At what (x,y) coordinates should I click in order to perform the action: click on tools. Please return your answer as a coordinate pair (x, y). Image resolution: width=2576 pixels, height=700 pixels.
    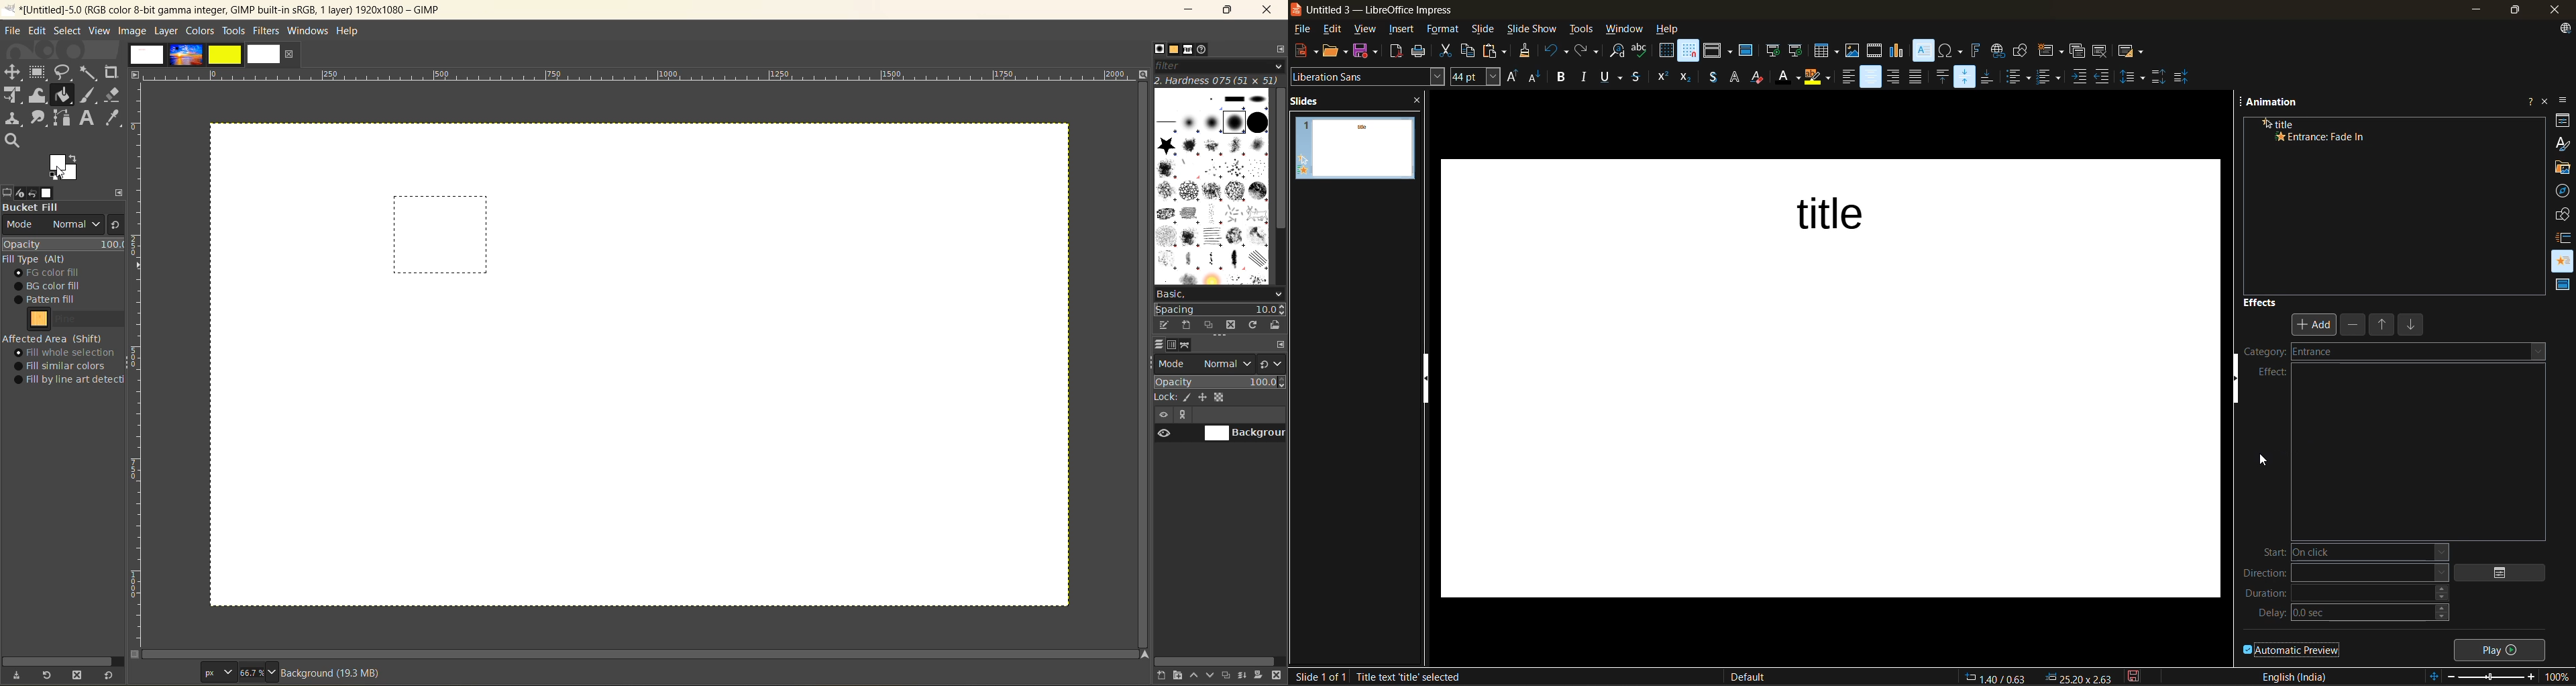
    Looking at the image, I should click on (61, 105).